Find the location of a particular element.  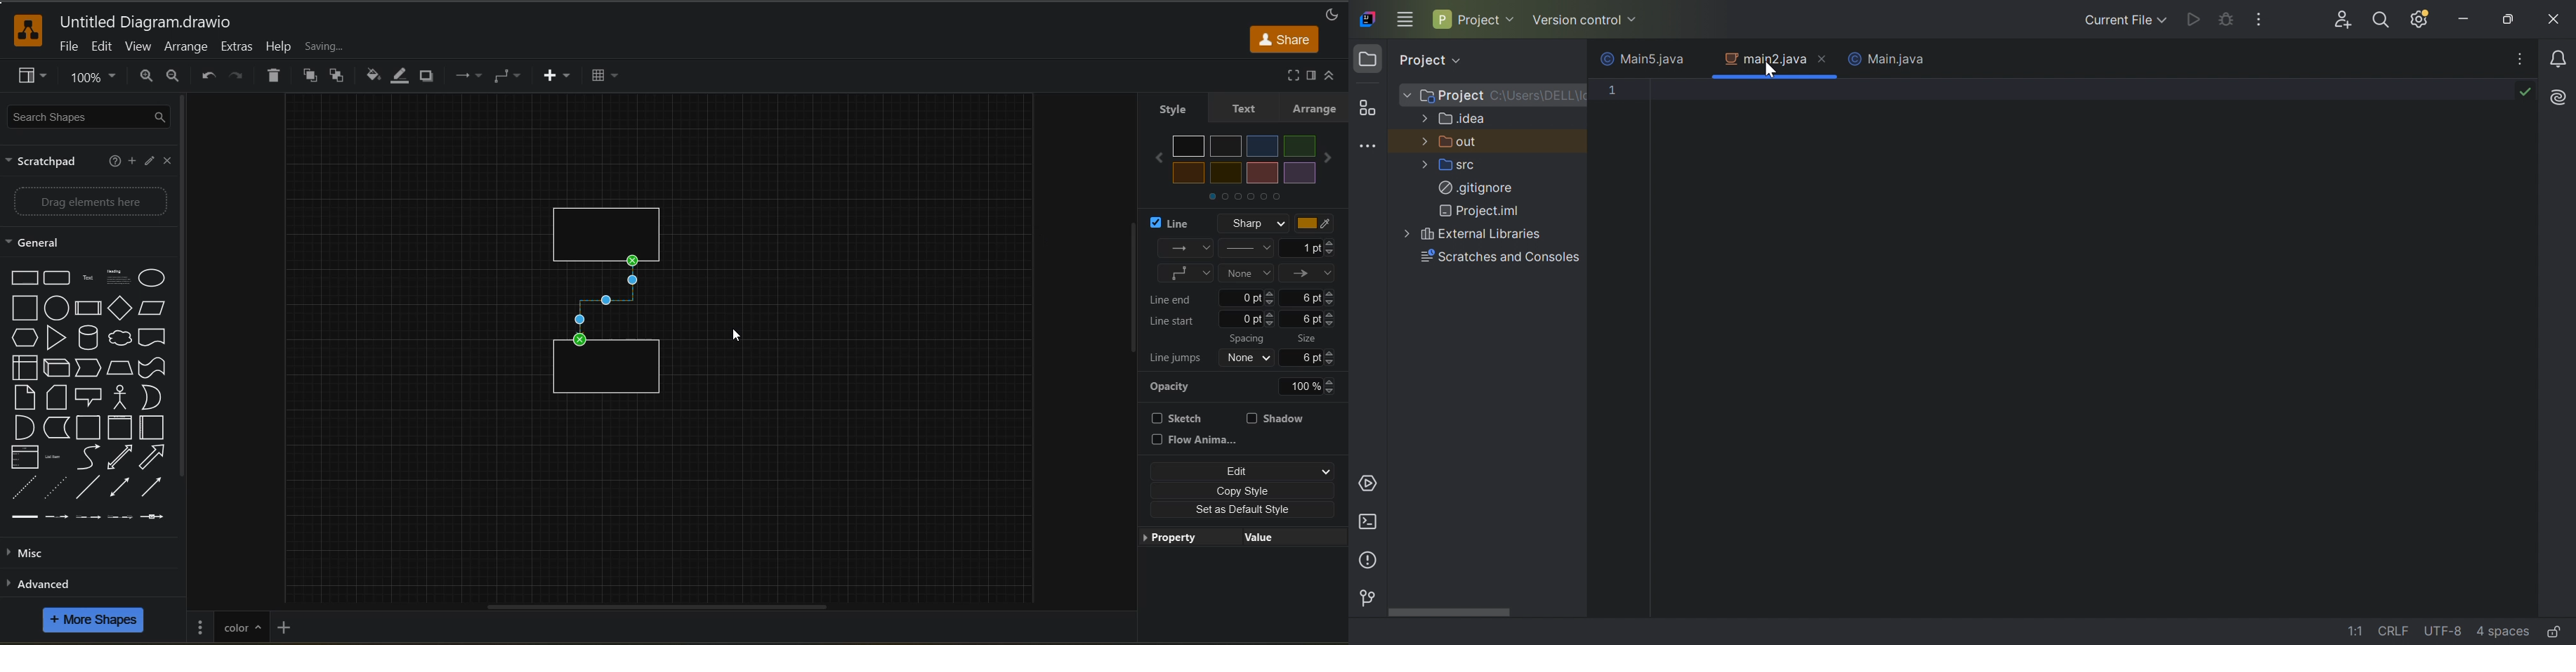

Square is located at coordinates (24, 308).